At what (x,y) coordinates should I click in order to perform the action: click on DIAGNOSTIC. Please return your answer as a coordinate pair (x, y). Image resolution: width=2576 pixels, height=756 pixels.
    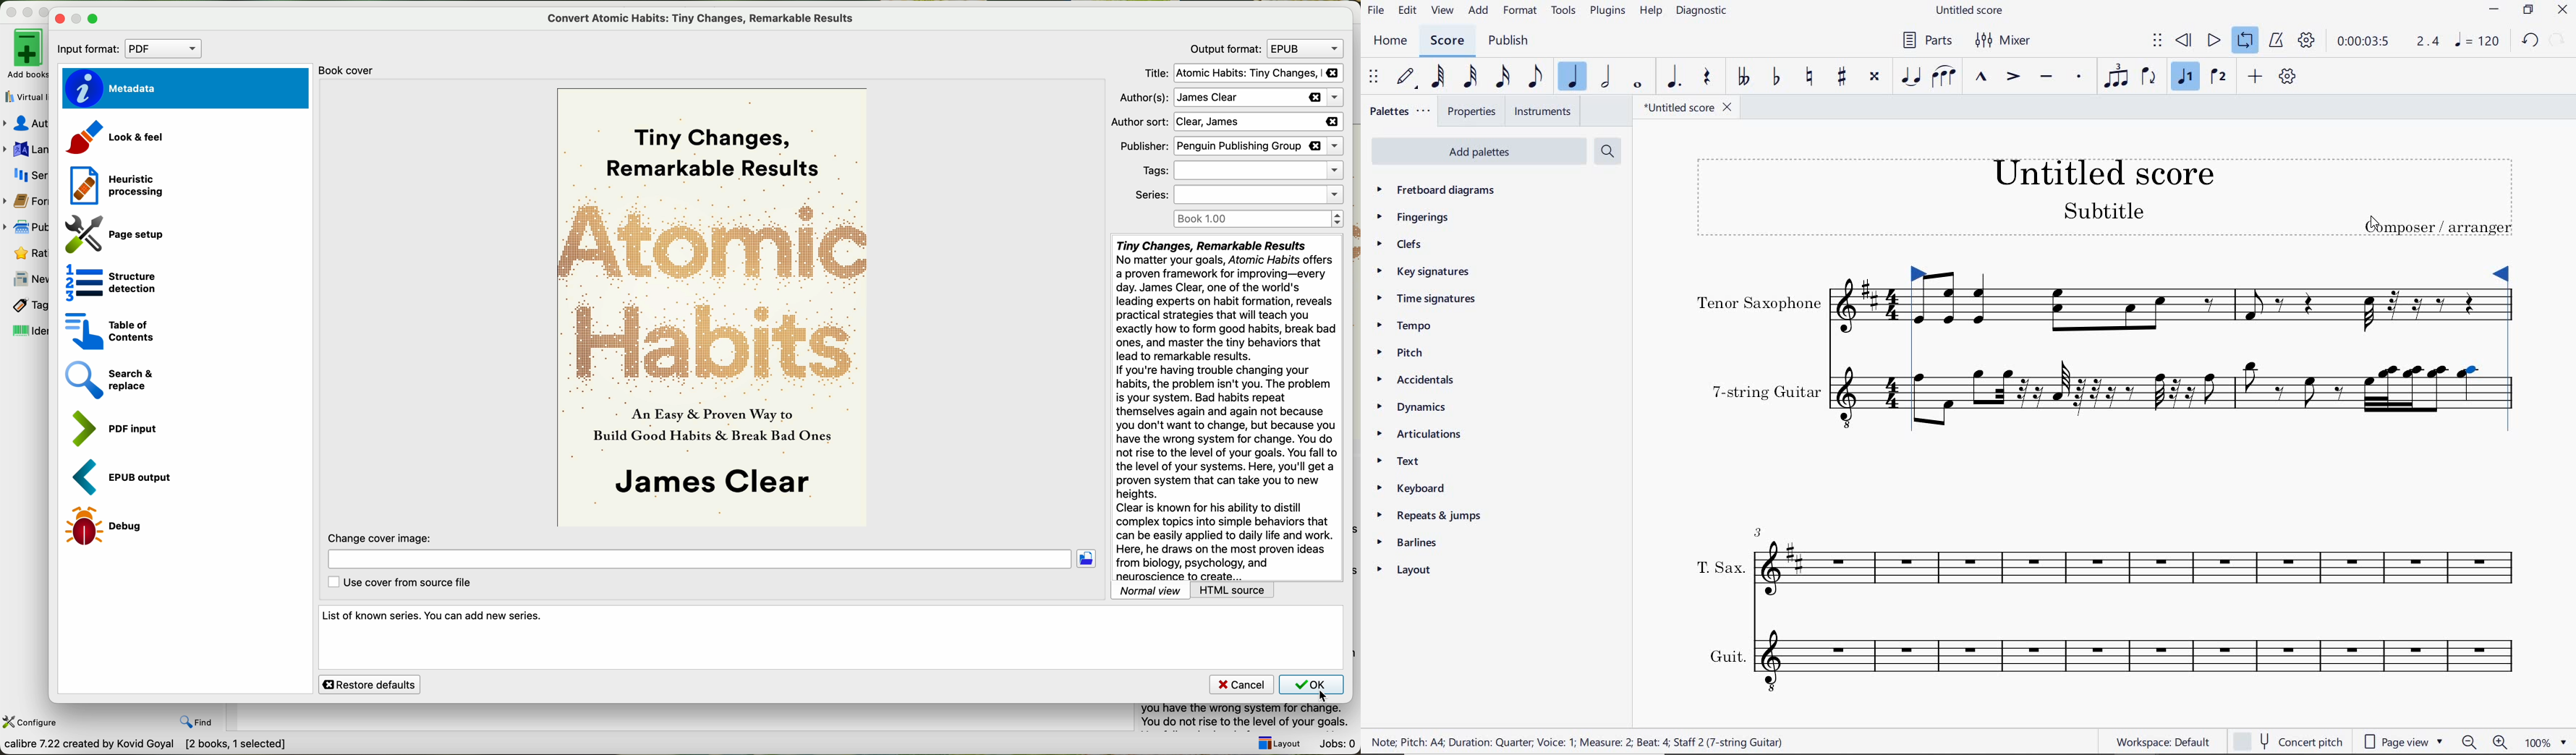
    Looking at the image, I should click on (1704, 10).